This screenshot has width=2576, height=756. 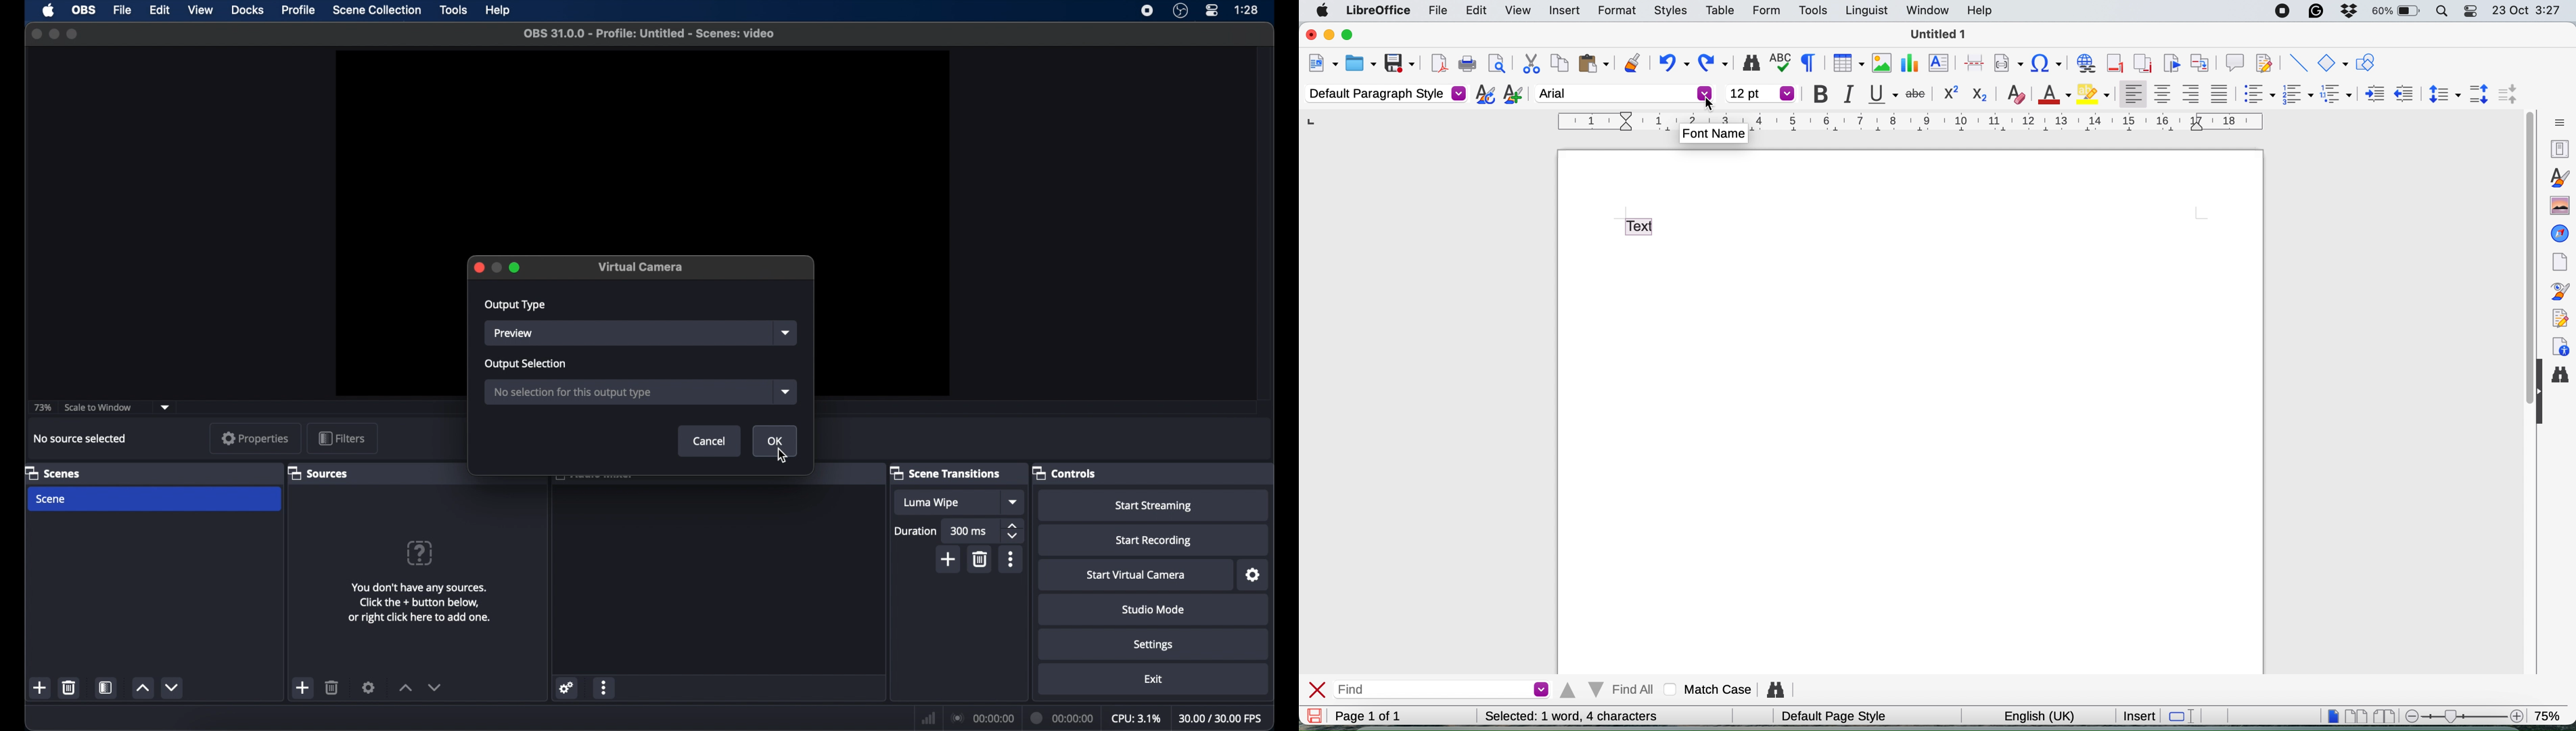 What do you see at coordinates (1641, 225) in the screenshot?
I see `highlight text` at bounding box center [1641, 225].